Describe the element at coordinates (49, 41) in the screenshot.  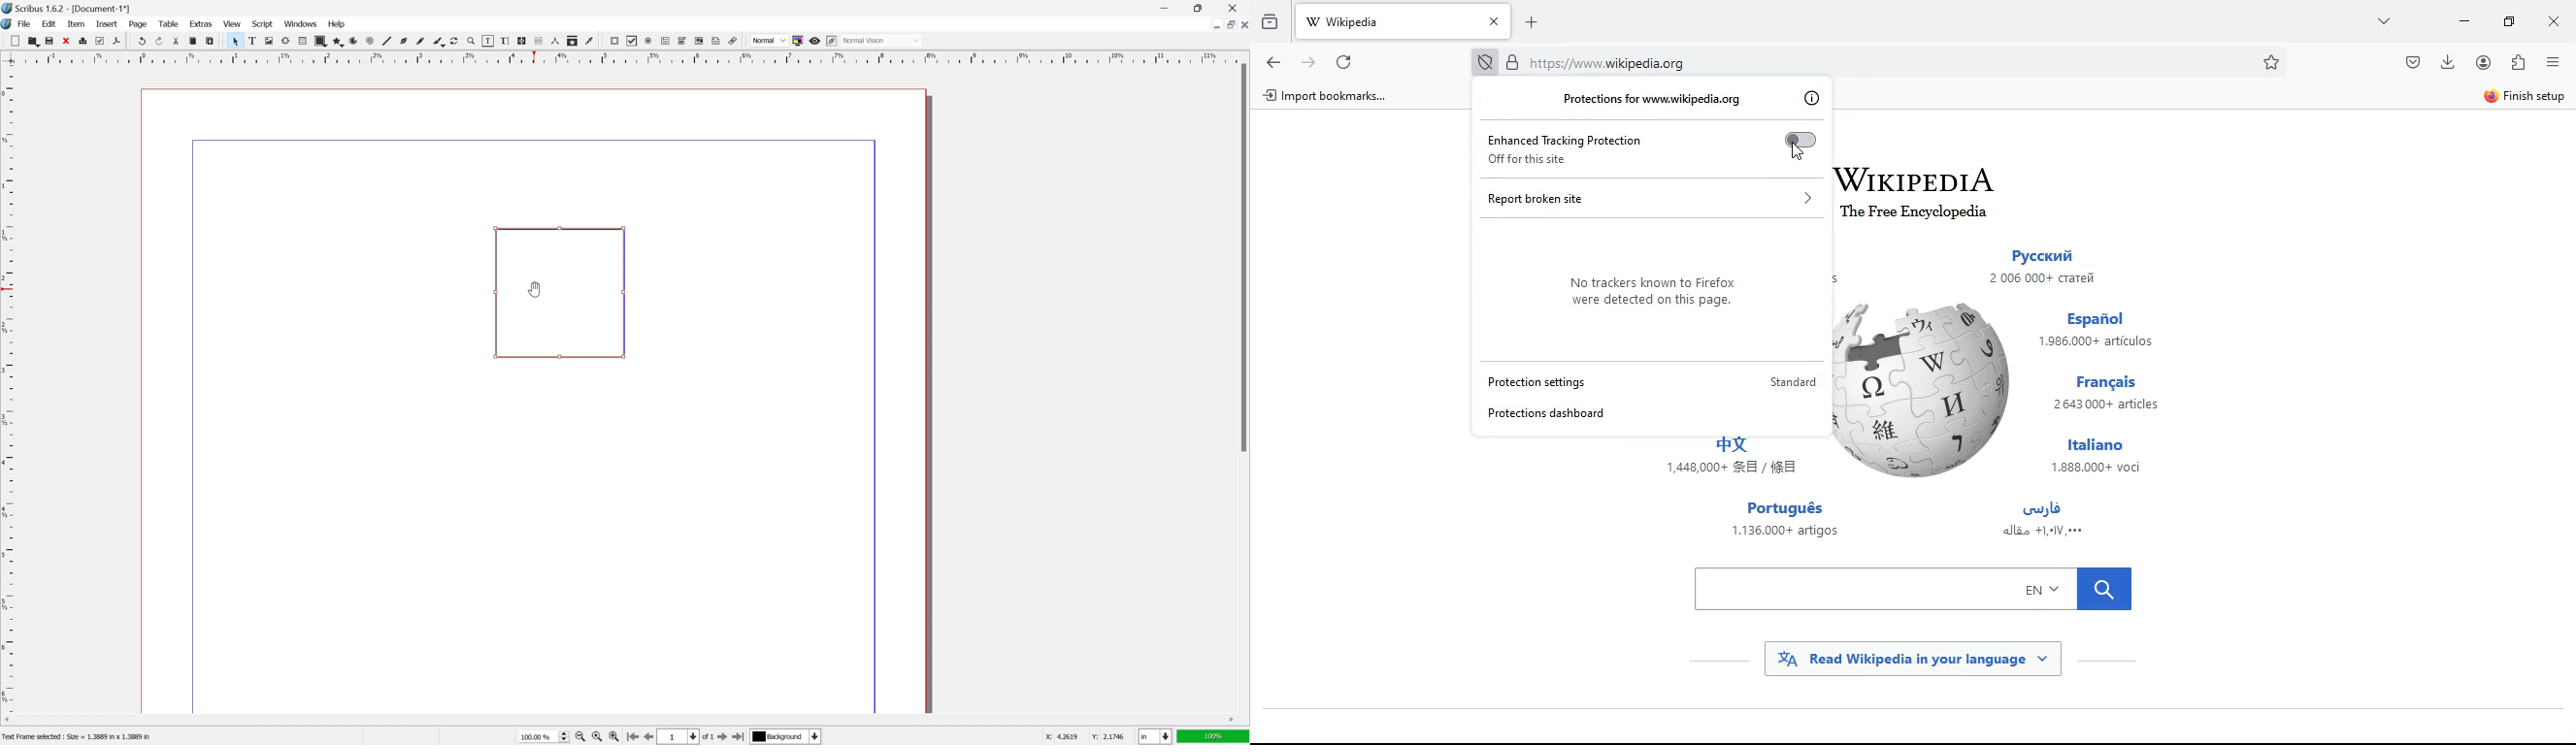
I see `save` at that location.